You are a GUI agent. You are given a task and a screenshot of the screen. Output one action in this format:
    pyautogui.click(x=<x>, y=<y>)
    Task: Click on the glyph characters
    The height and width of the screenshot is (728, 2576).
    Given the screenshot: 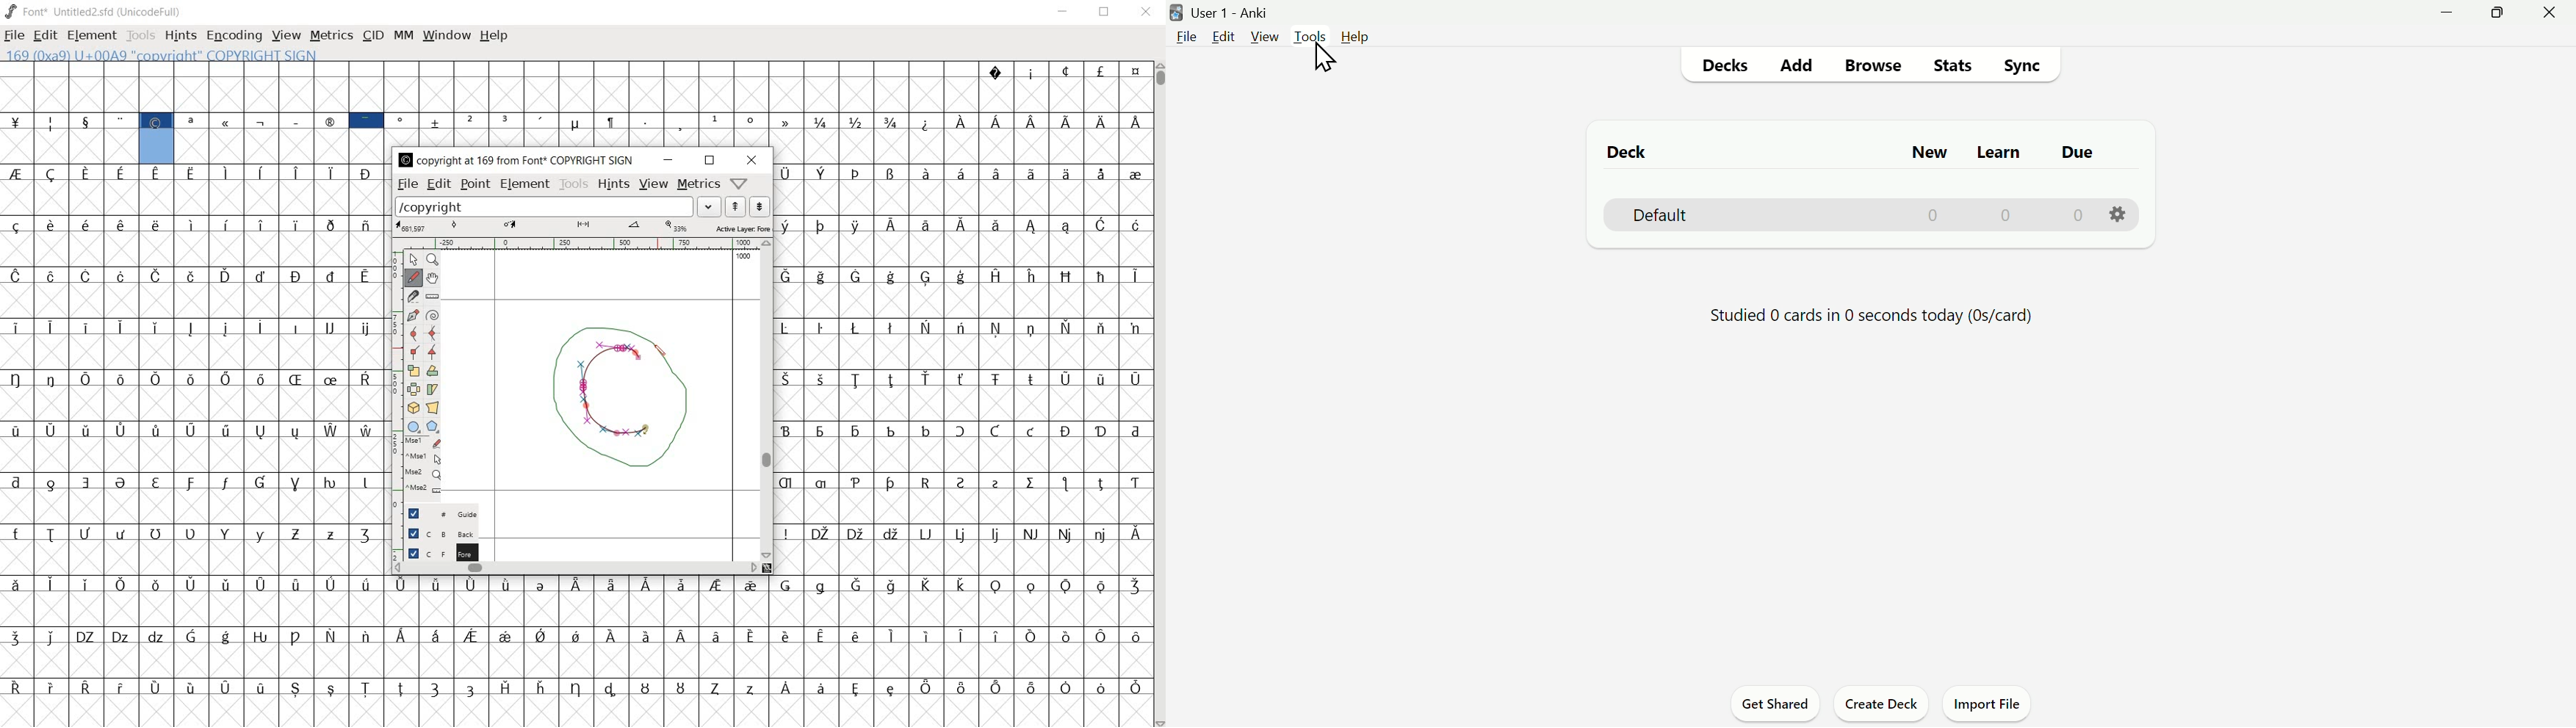 What is the action you would take?
    pyautogui.click(x=749, y=103)
    